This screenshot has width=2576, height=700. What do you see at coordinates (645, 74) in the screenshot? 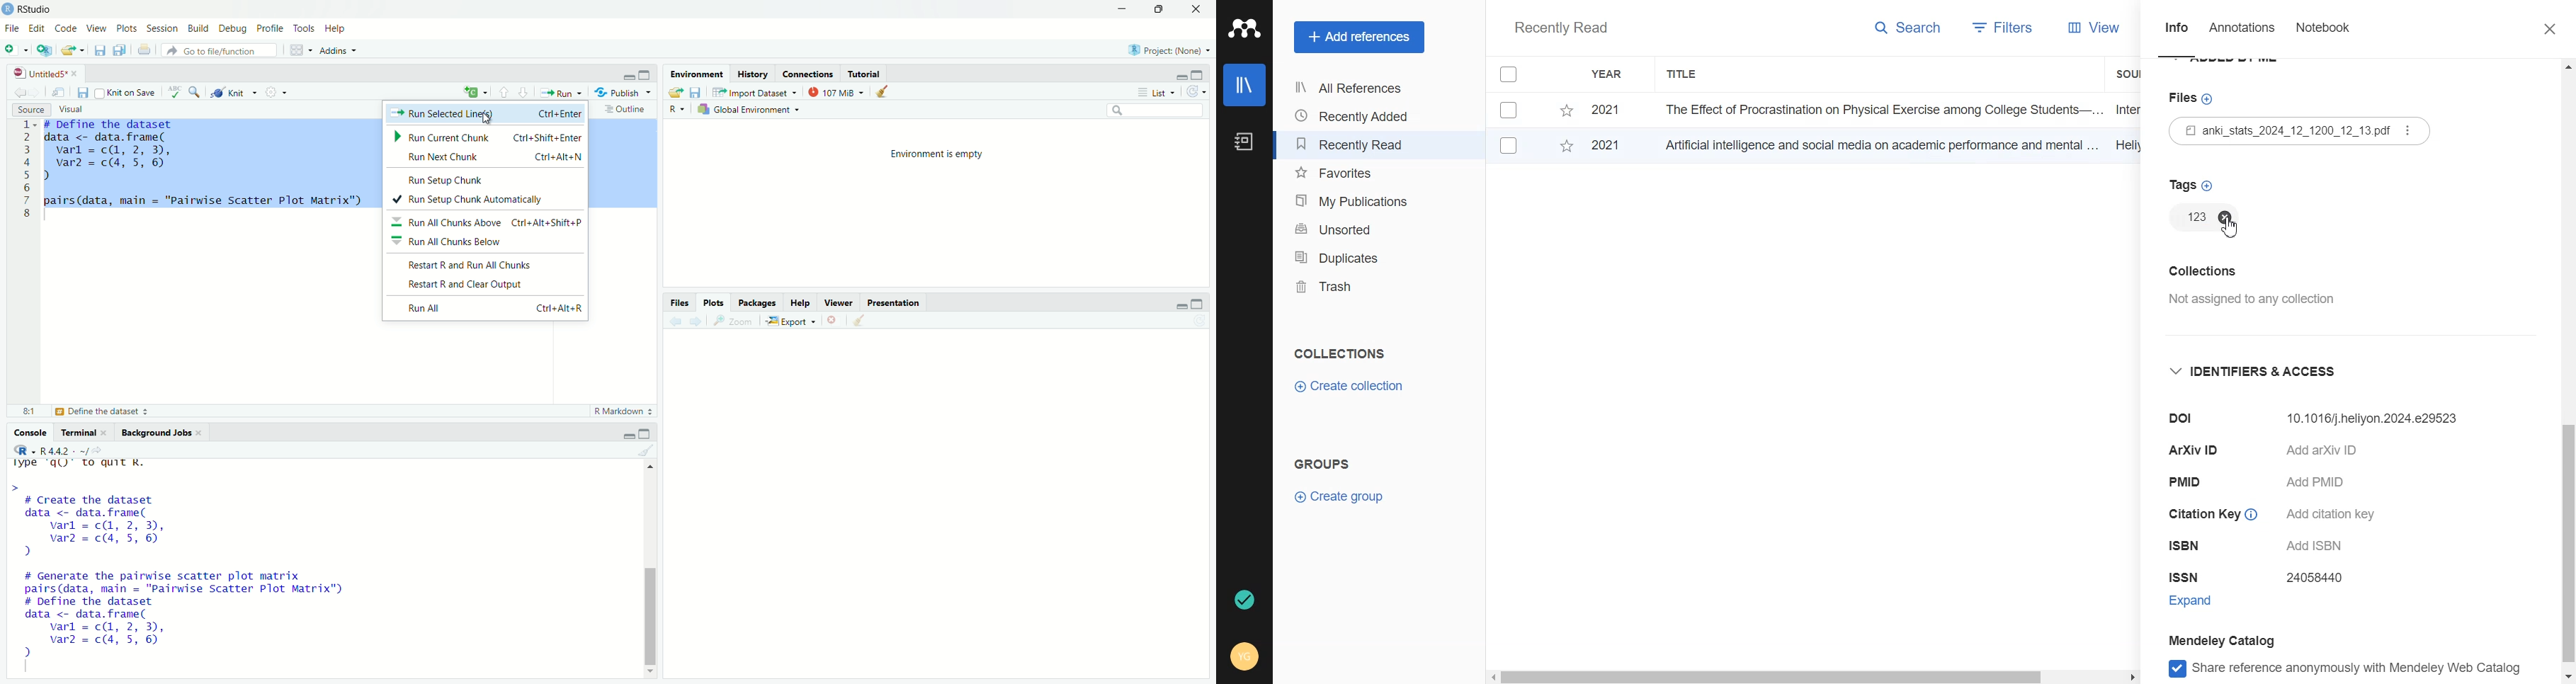
I see `Maximize` at bounding box center [645, 74].